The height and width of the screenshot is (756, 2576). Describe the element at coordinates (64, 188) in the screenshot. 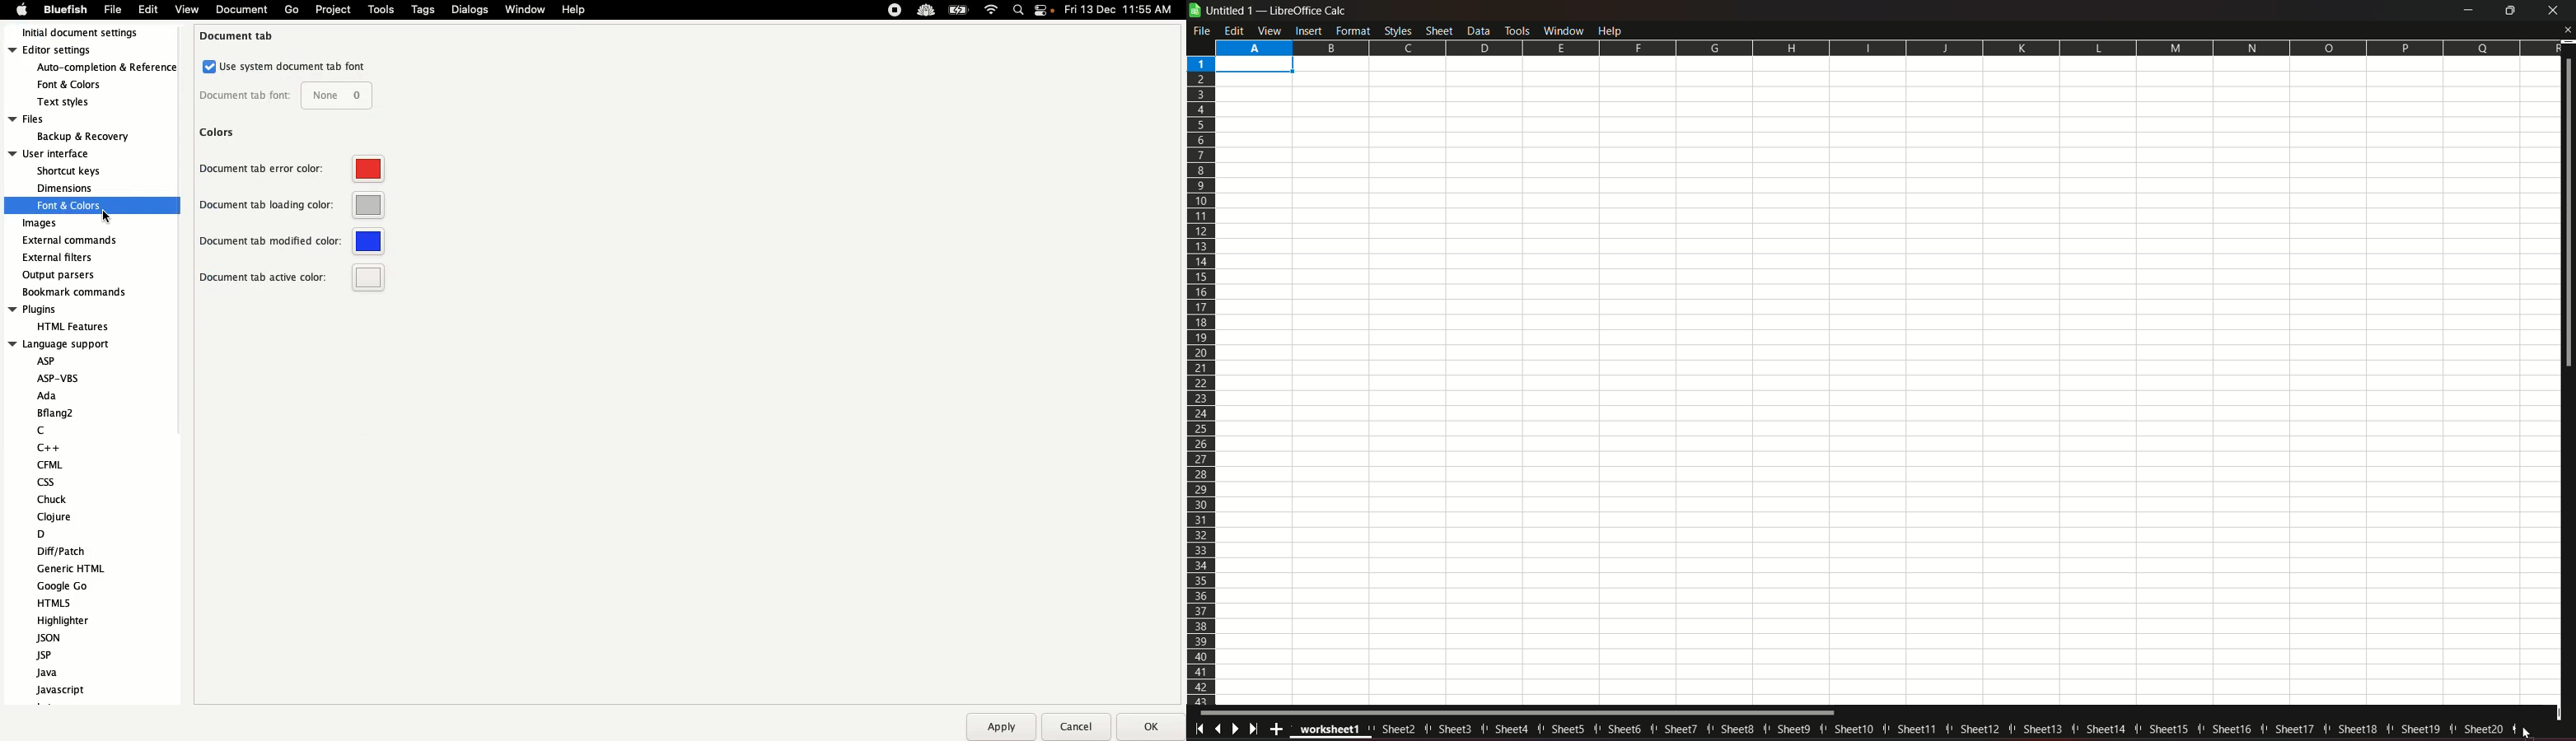

I see `dimension` at that location.